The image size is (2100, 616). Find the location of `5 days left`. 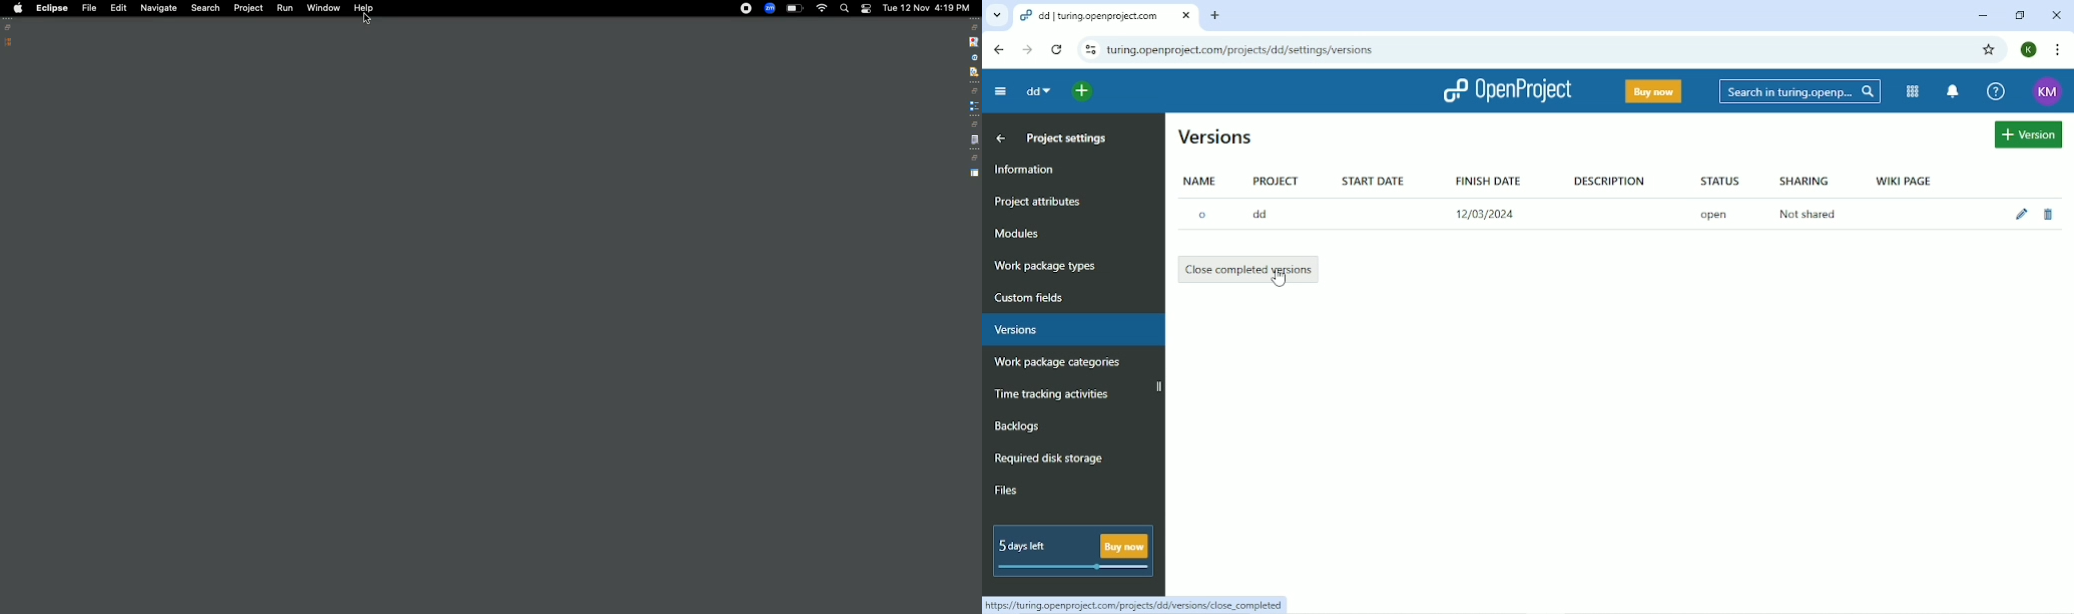

5 days left is located at coordinates (1073, 552).